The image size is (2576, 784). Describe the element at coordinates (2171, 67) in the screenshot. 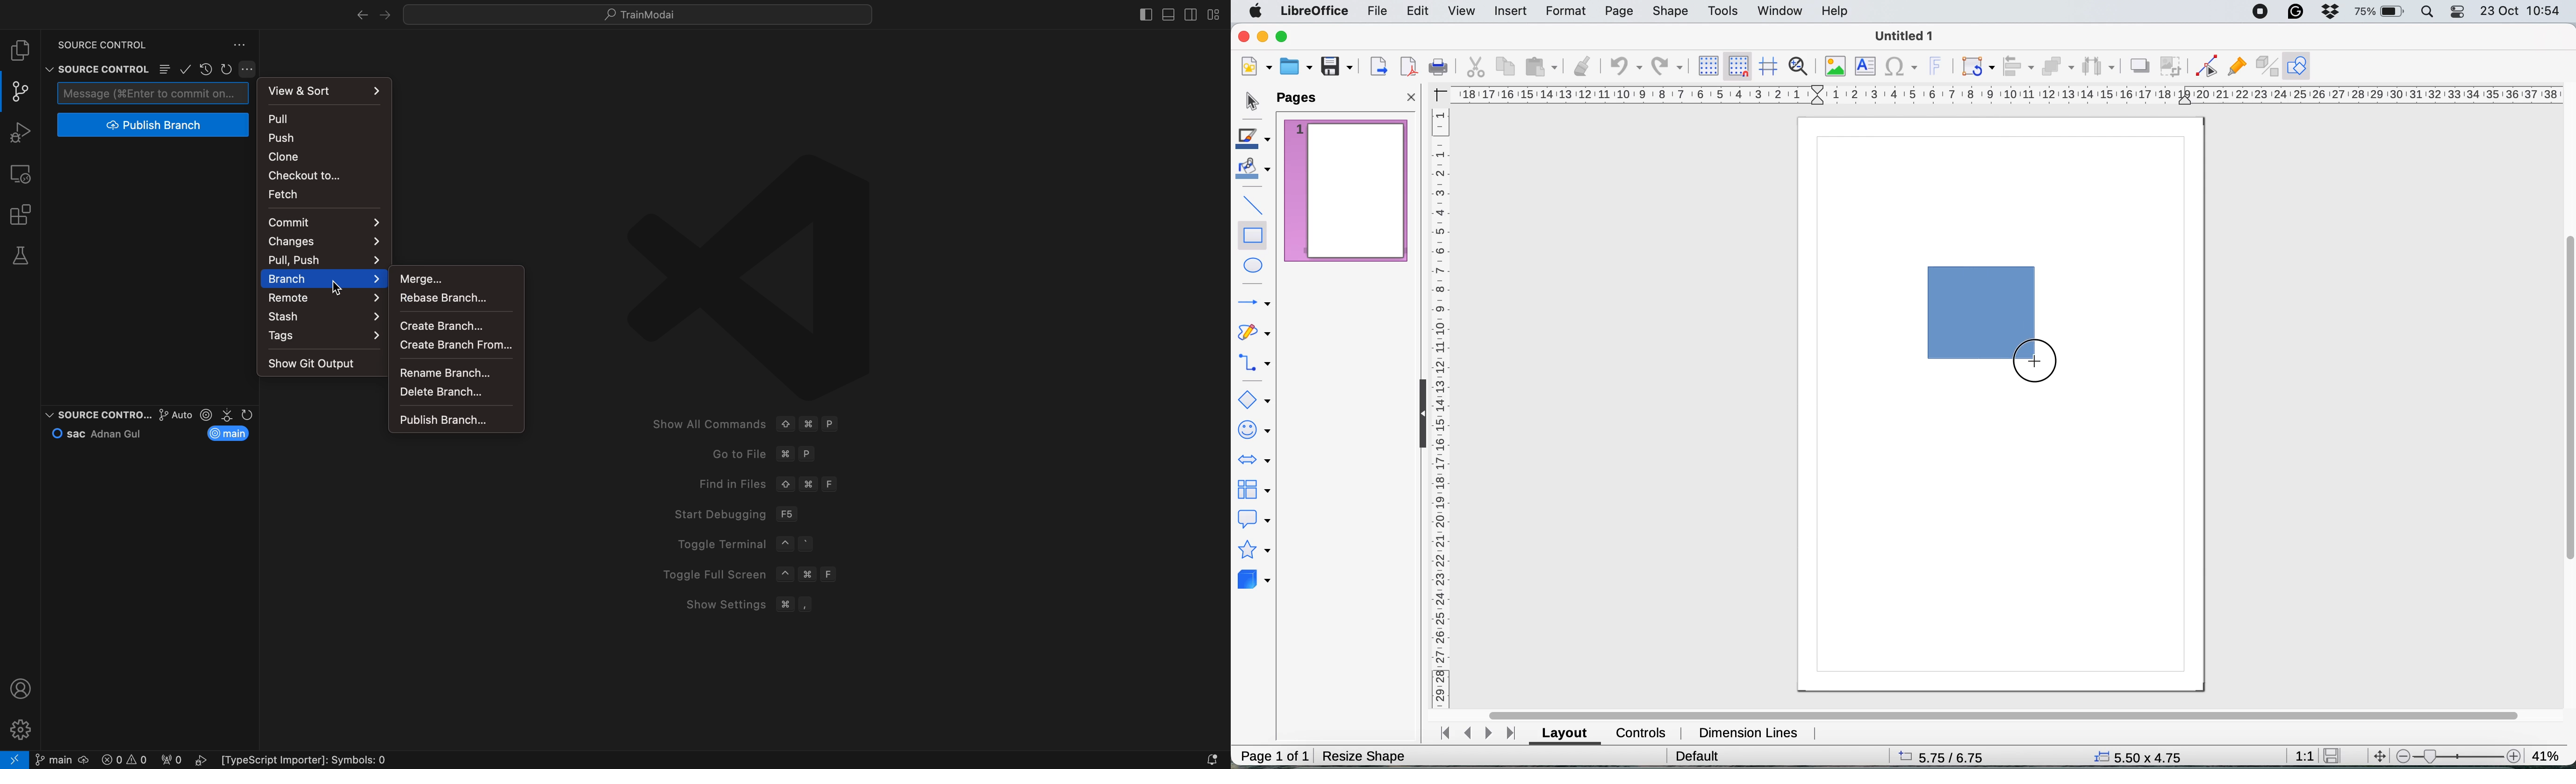

I see `crop image` at that location.